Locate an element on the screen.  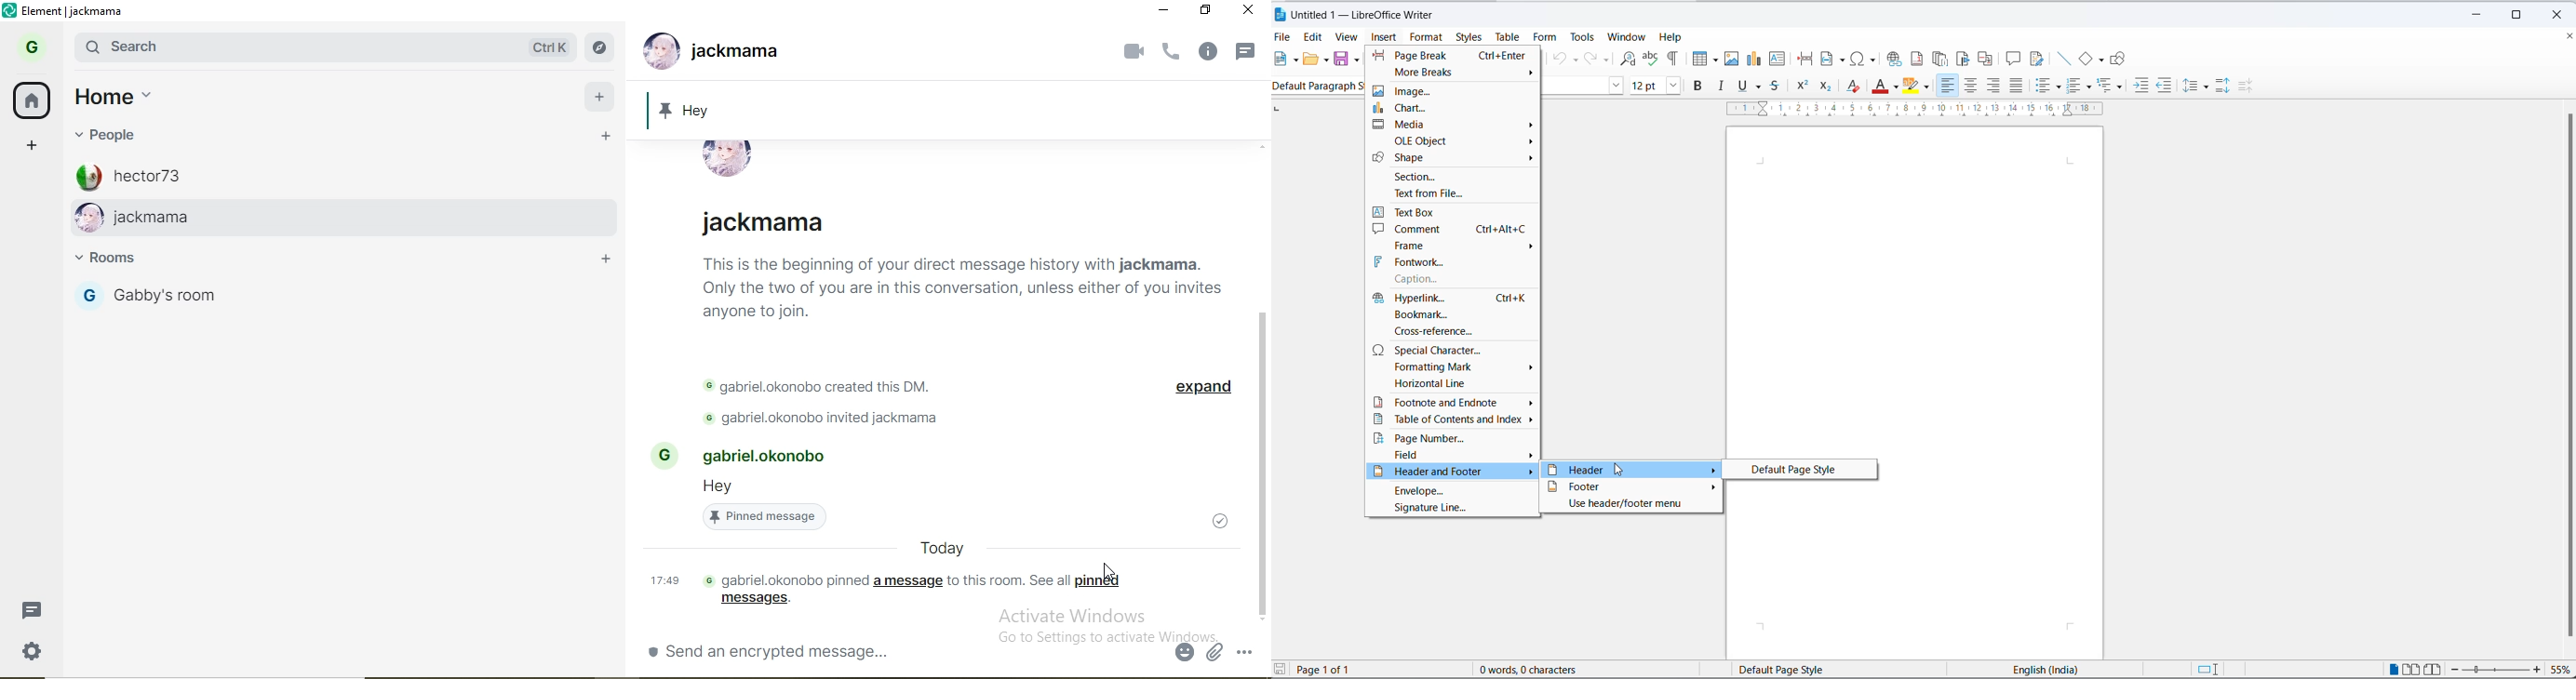
save is located at coordinates (1340, 59).